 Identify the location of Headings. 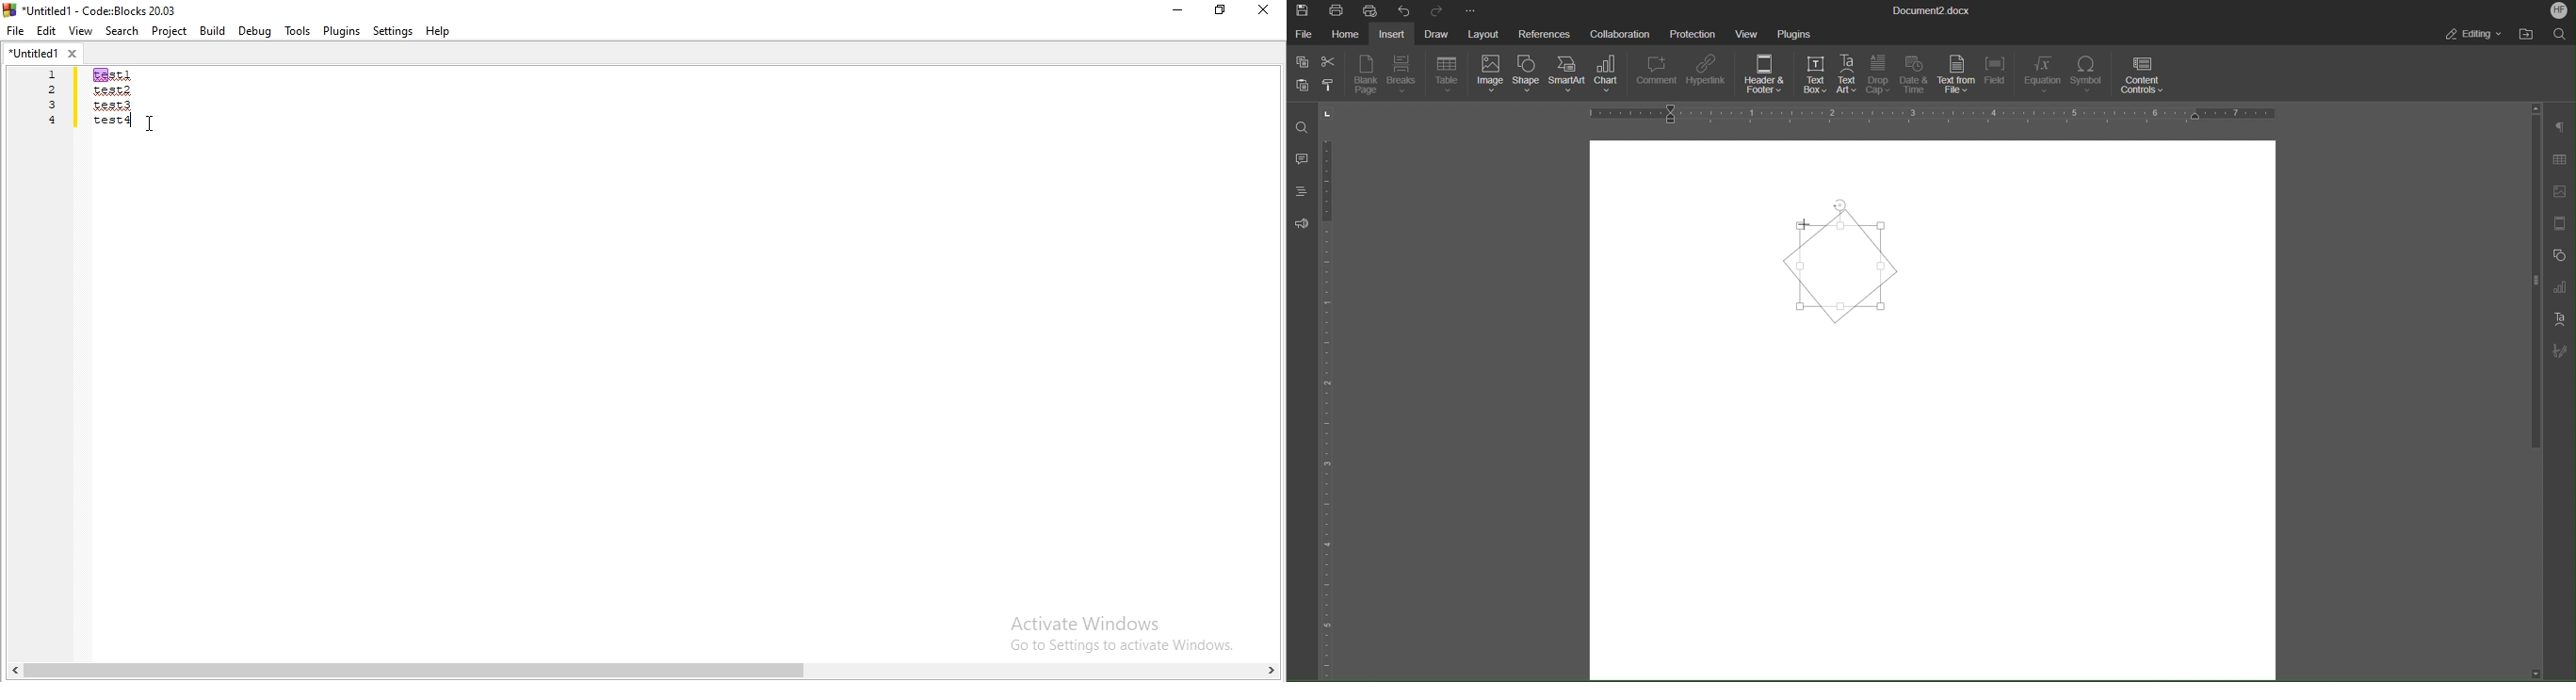
(1300, 191).